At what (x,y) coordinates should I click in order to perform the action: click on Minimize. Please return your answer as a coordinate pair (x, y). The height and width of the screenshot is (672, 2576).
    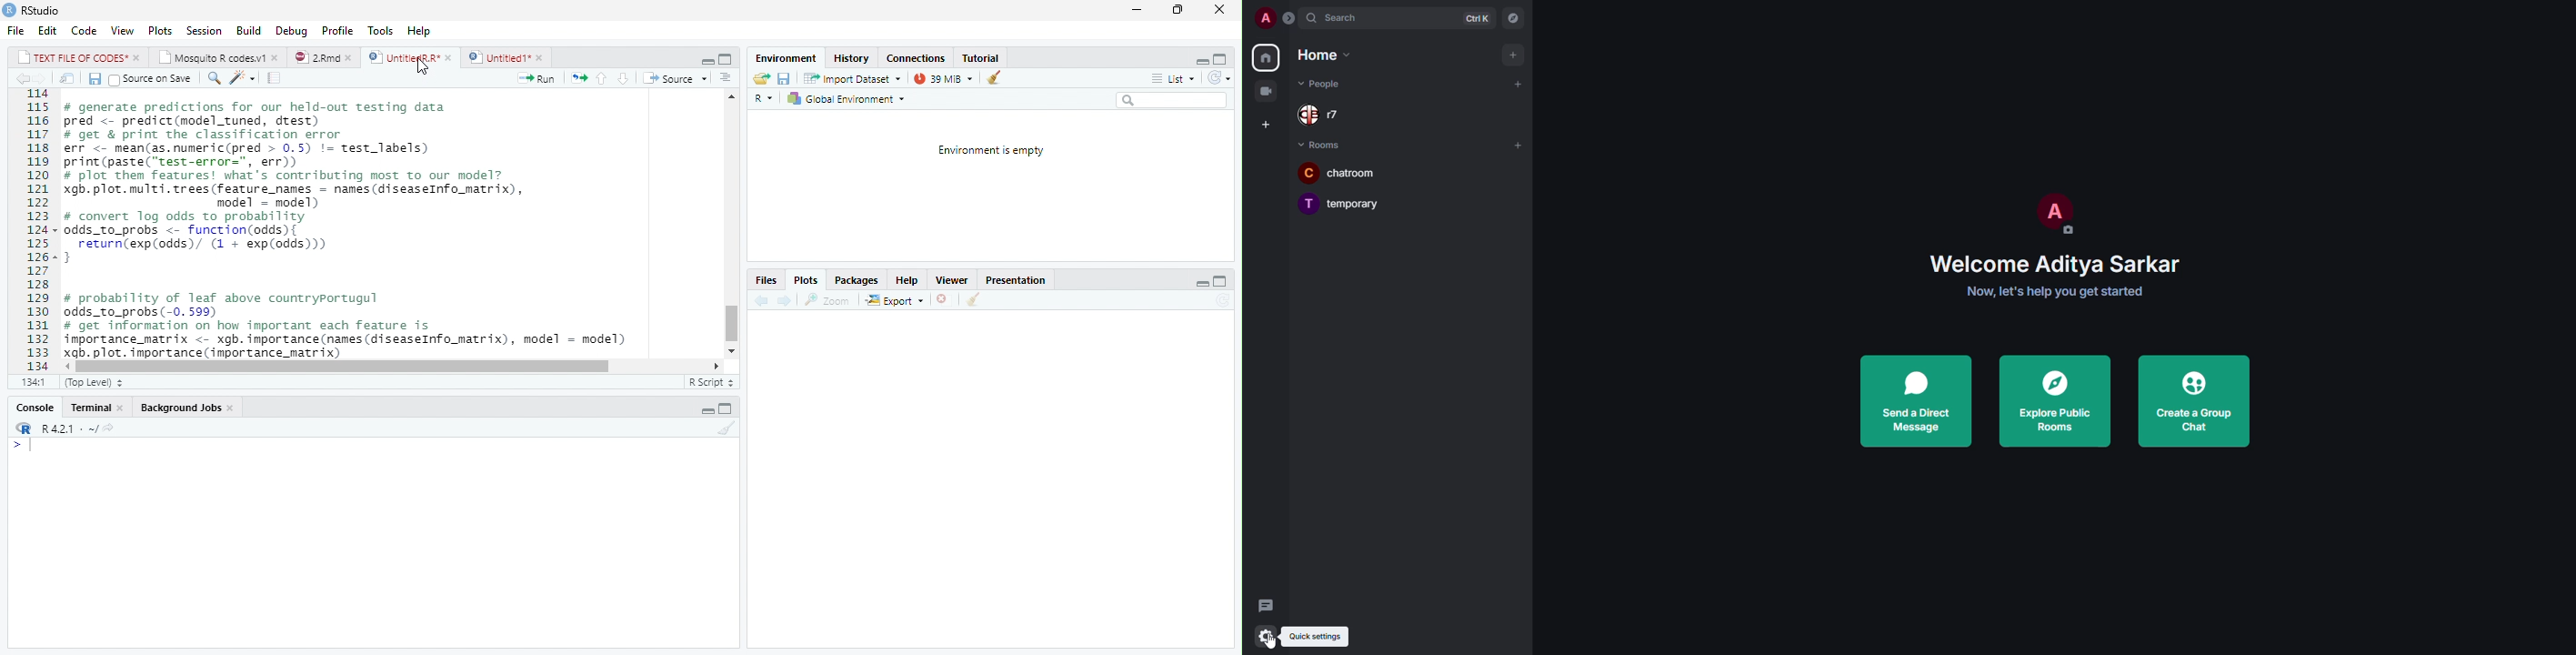
    Looking at the image, I should click on (1198, 59).